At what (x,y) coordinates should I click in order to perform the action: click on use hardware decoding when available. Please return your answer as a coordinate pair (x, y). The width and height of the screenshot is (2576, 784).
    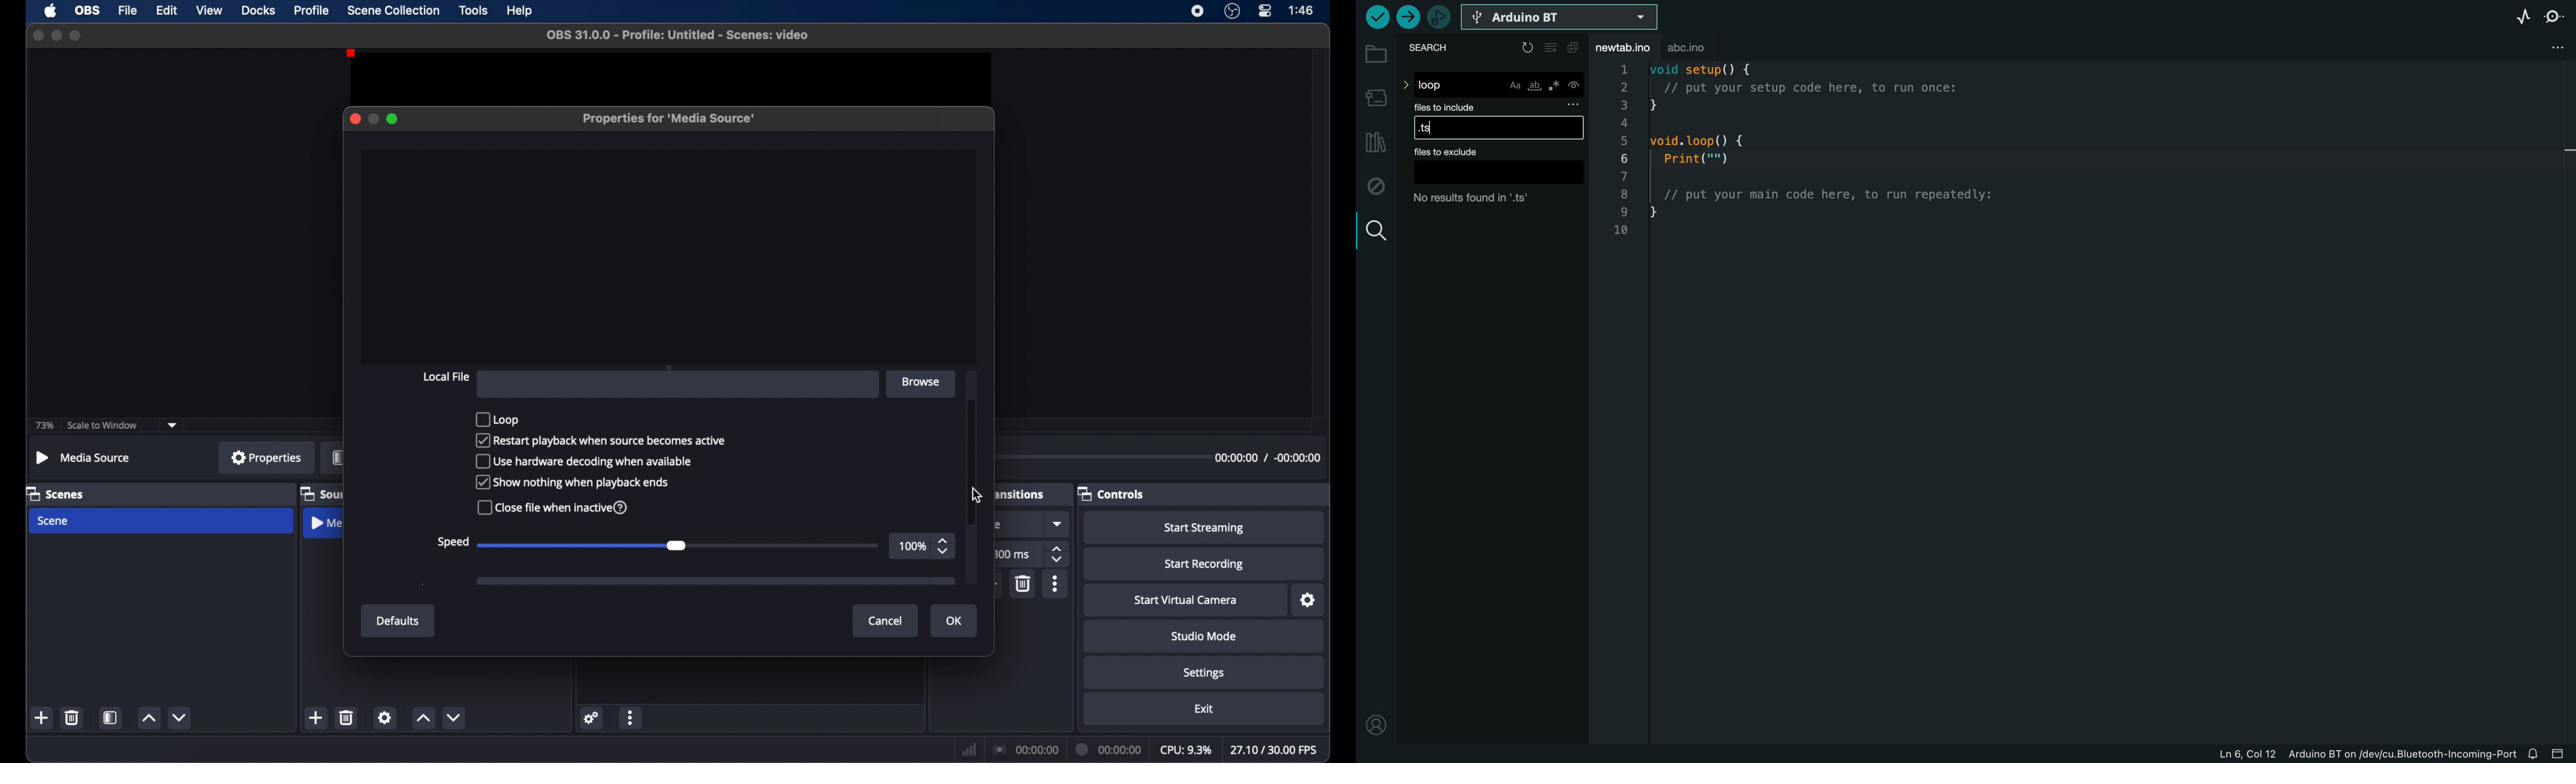
    Looking at the image, I should click on (585, 462).